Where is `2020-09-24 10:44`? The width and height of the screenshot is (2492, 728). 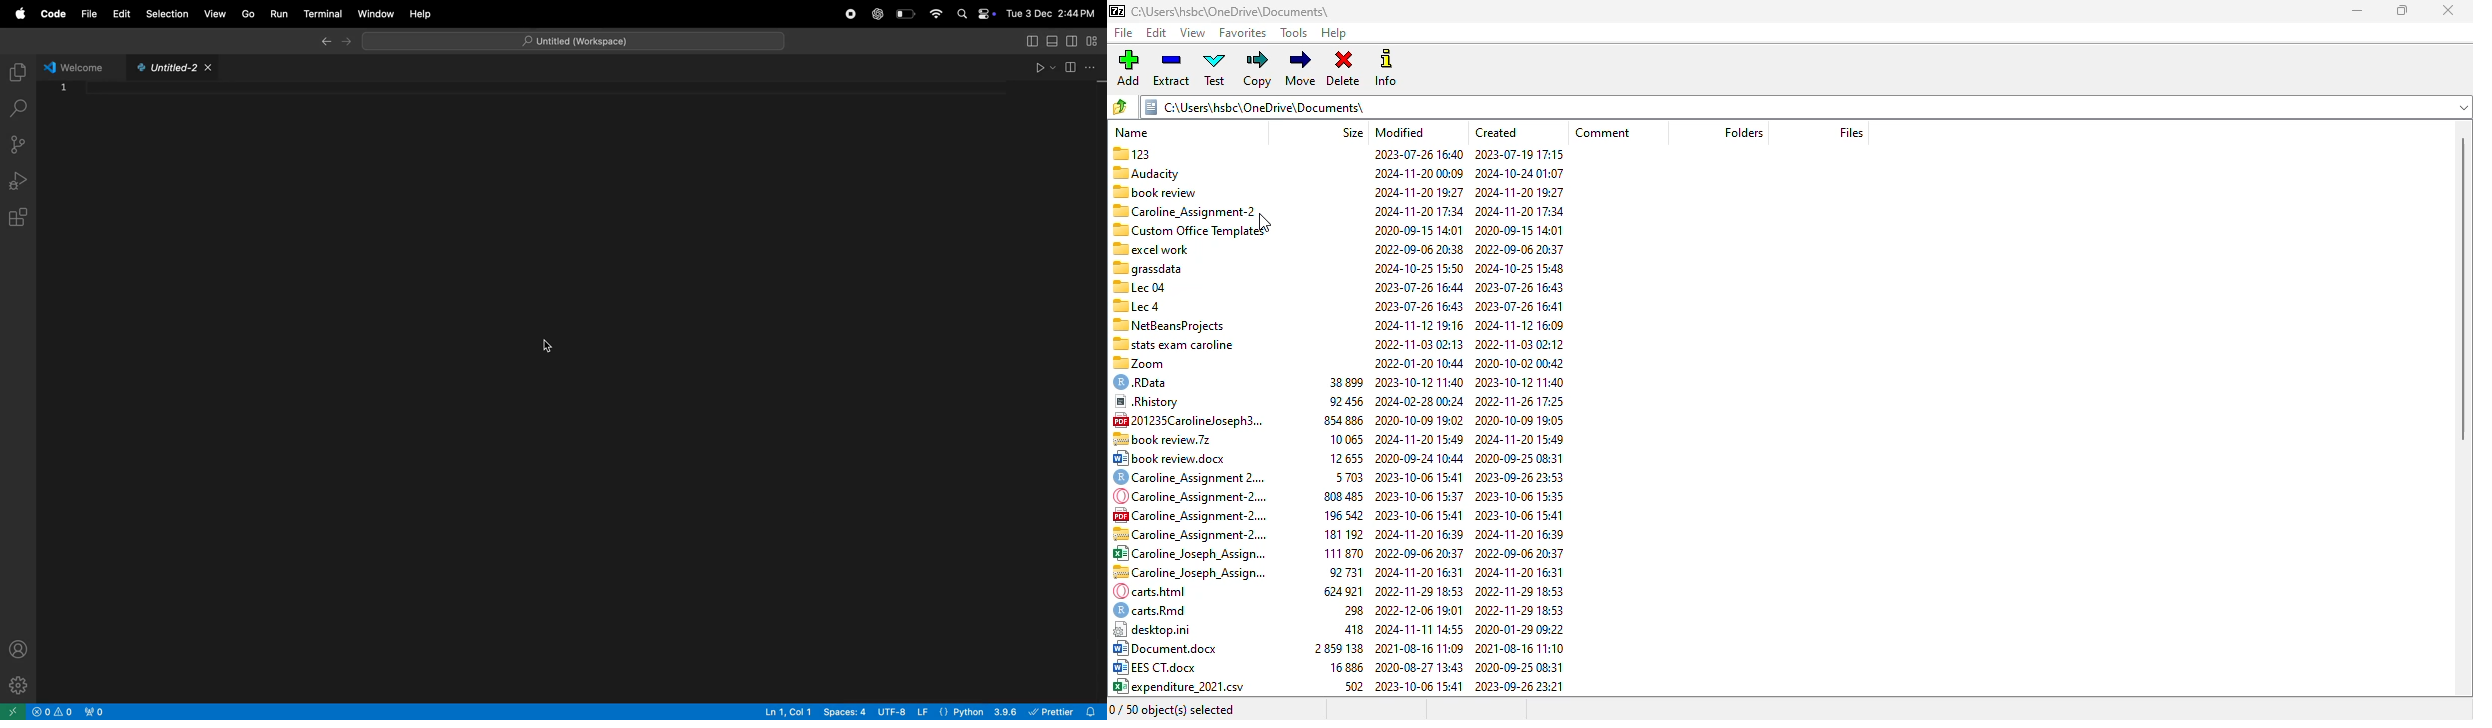
2020-09-24 10:44 is located at coordinates (1418, 459).